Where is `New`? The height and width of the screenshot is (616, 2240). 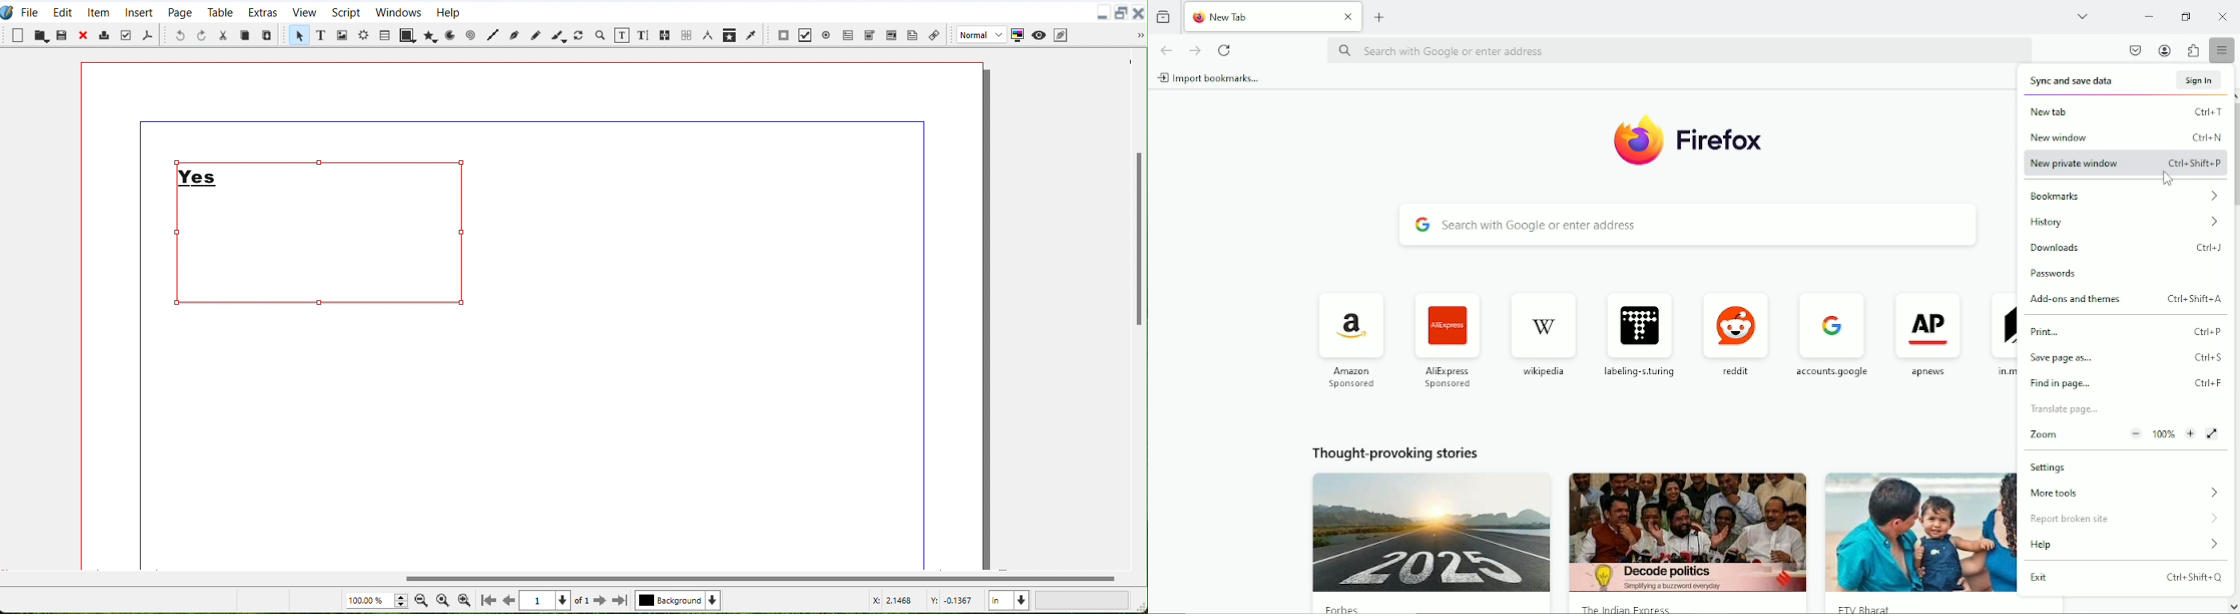 New is located at coordinates (18, 35).